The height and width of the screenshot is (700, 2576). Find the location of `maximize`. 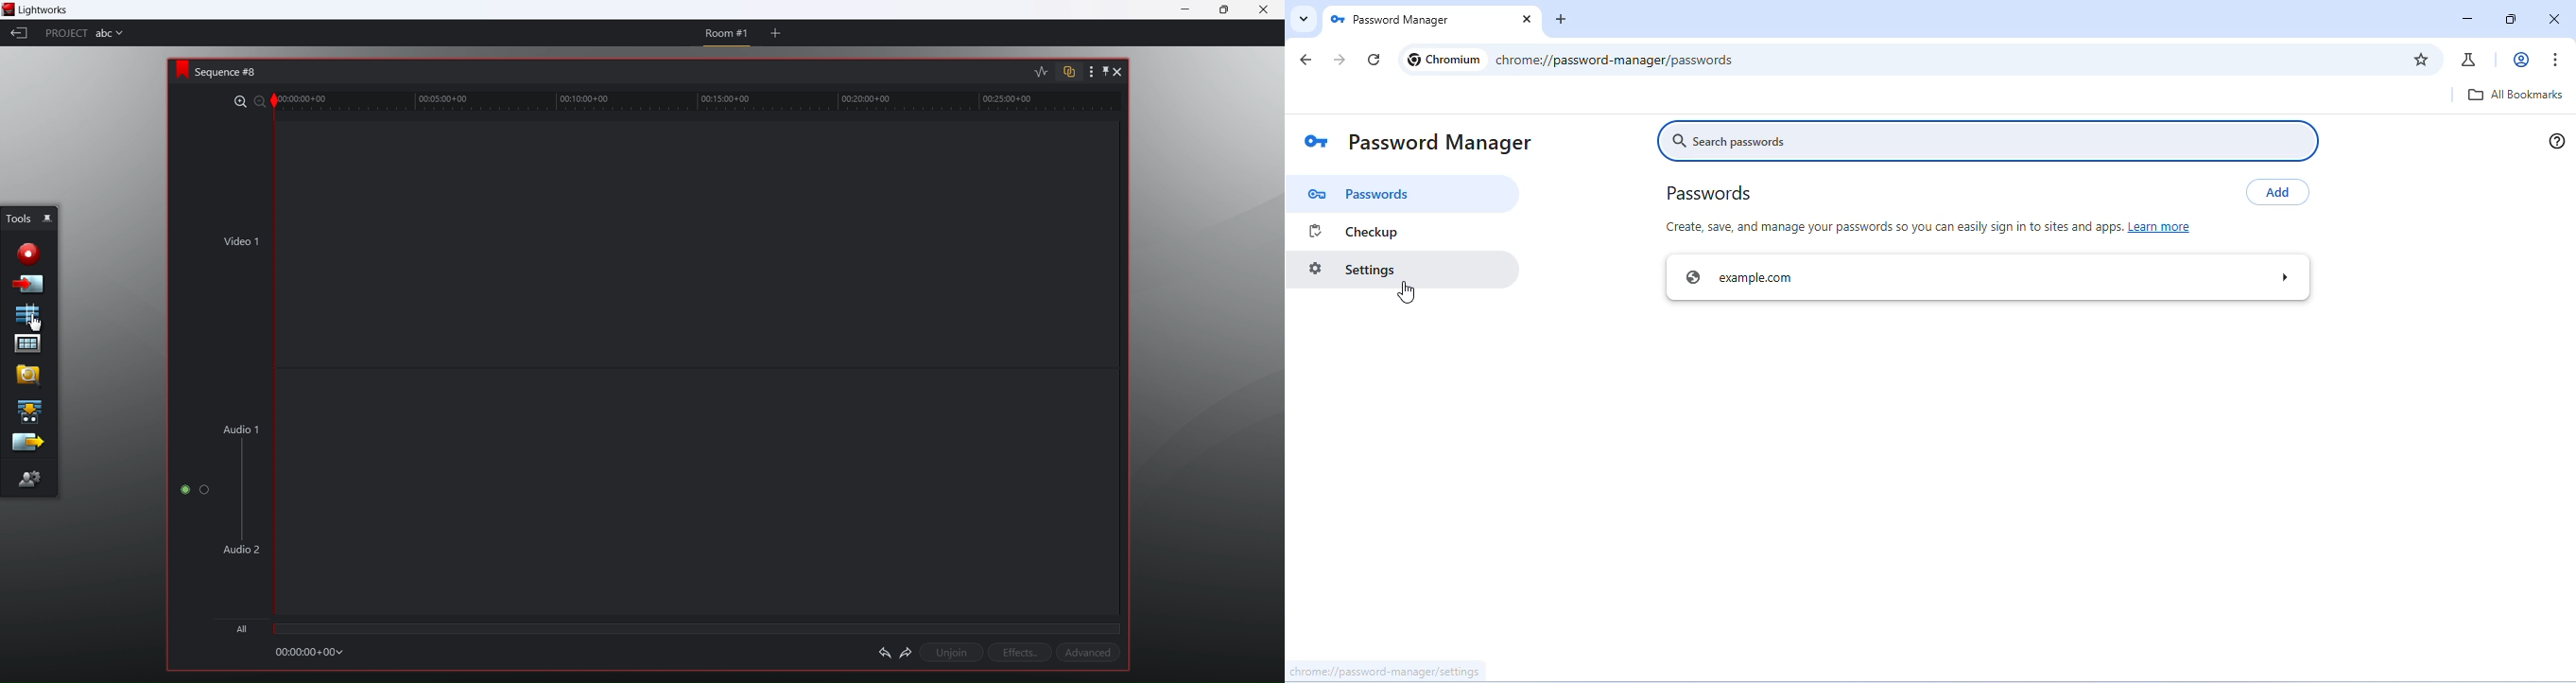

maximize is located at coordinates (1229, 11).